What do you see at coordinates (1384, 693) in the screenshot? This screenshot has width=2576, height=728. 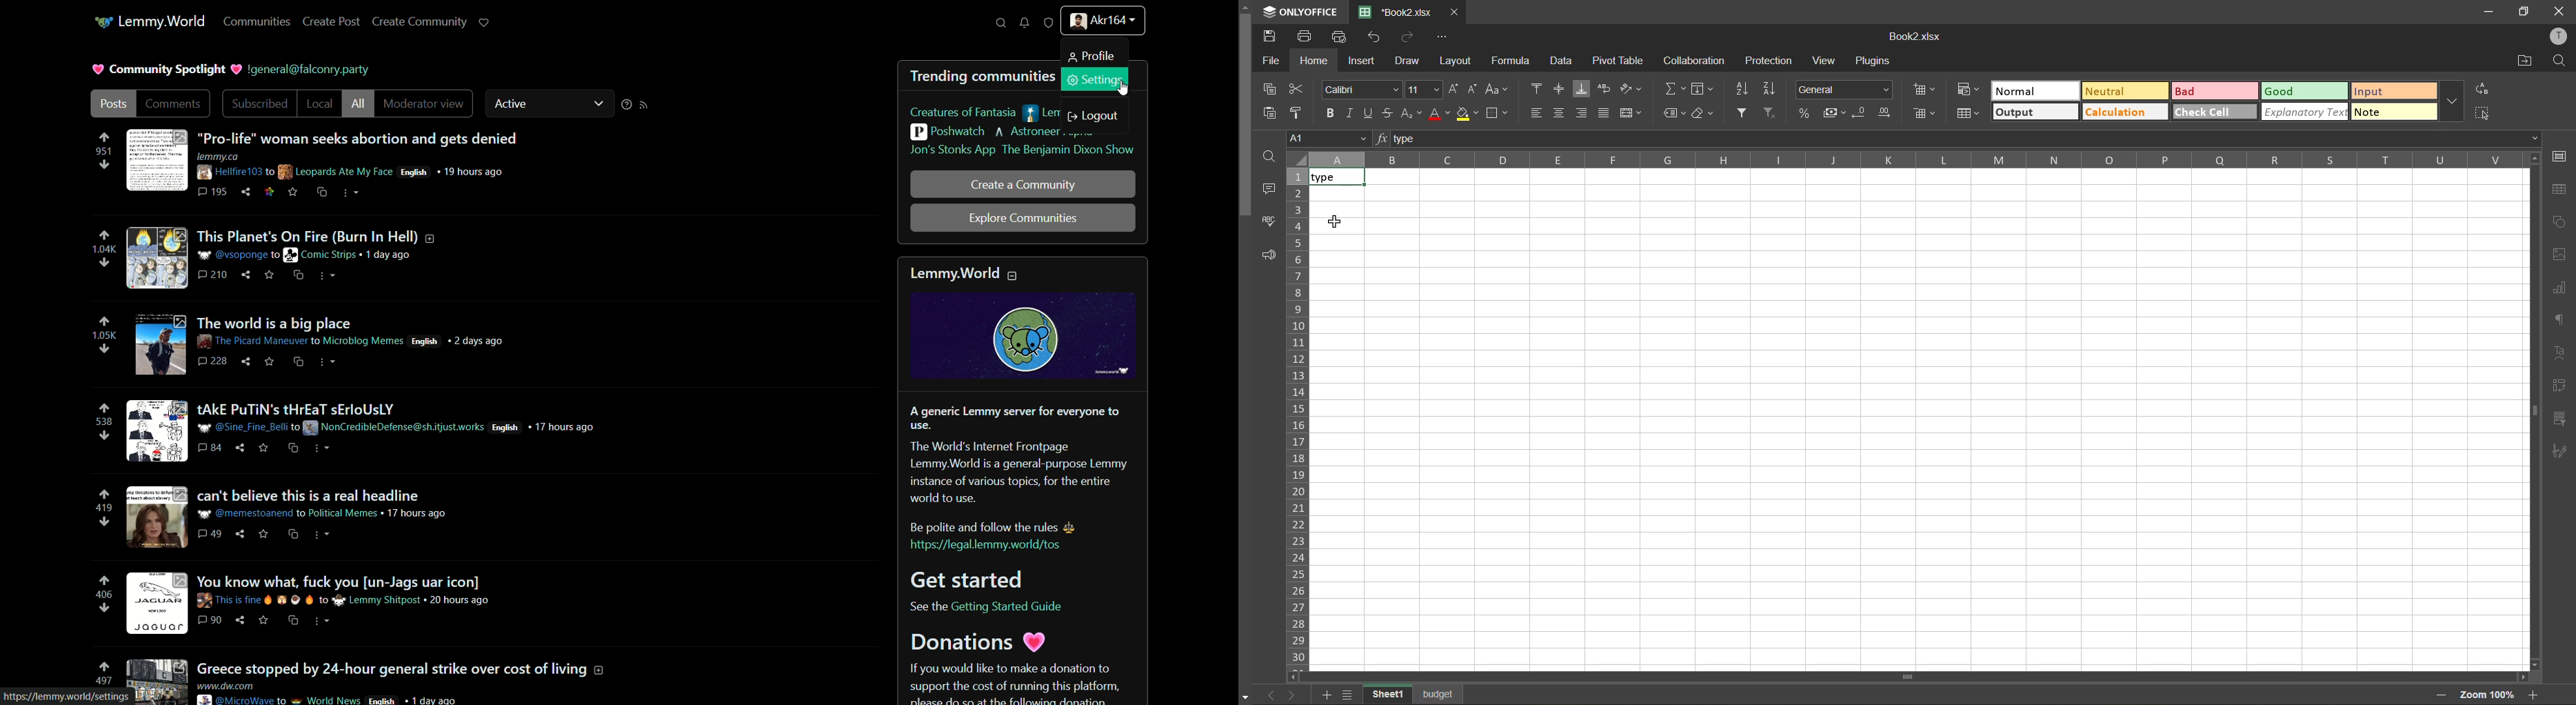 I see `sheet names` at bounding box center [1384, 693].